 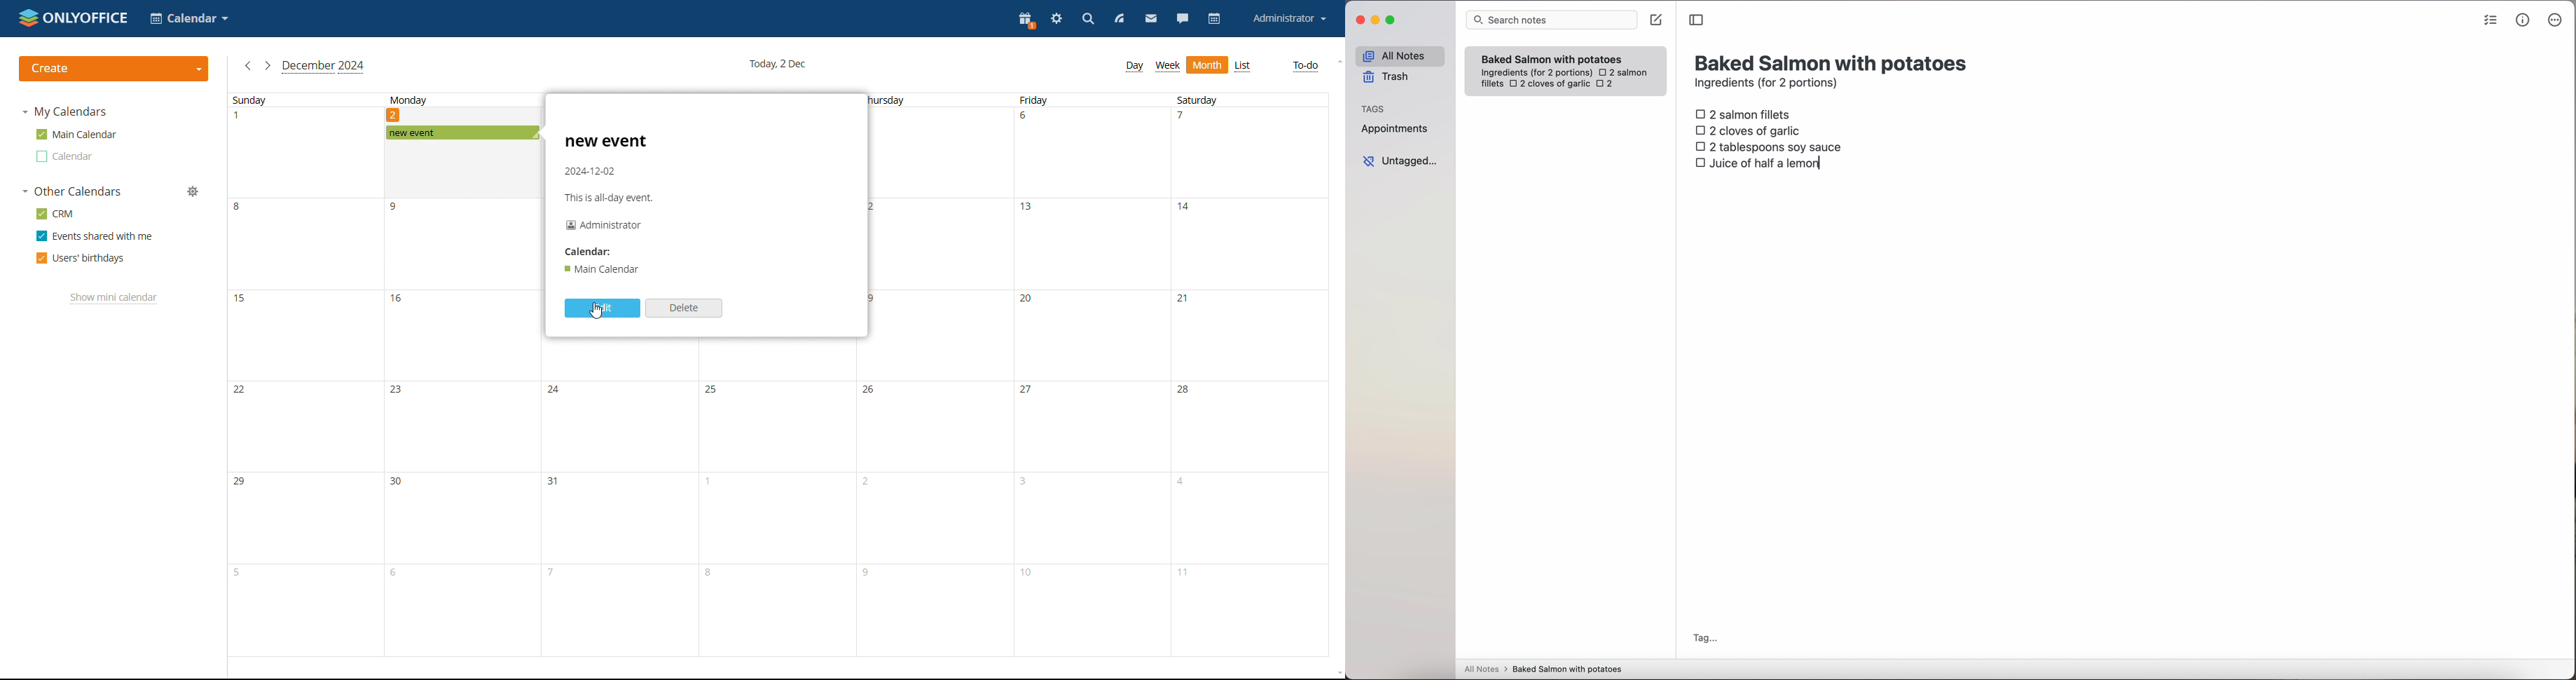 I want to click on friday, so click(x=1092, y=374).